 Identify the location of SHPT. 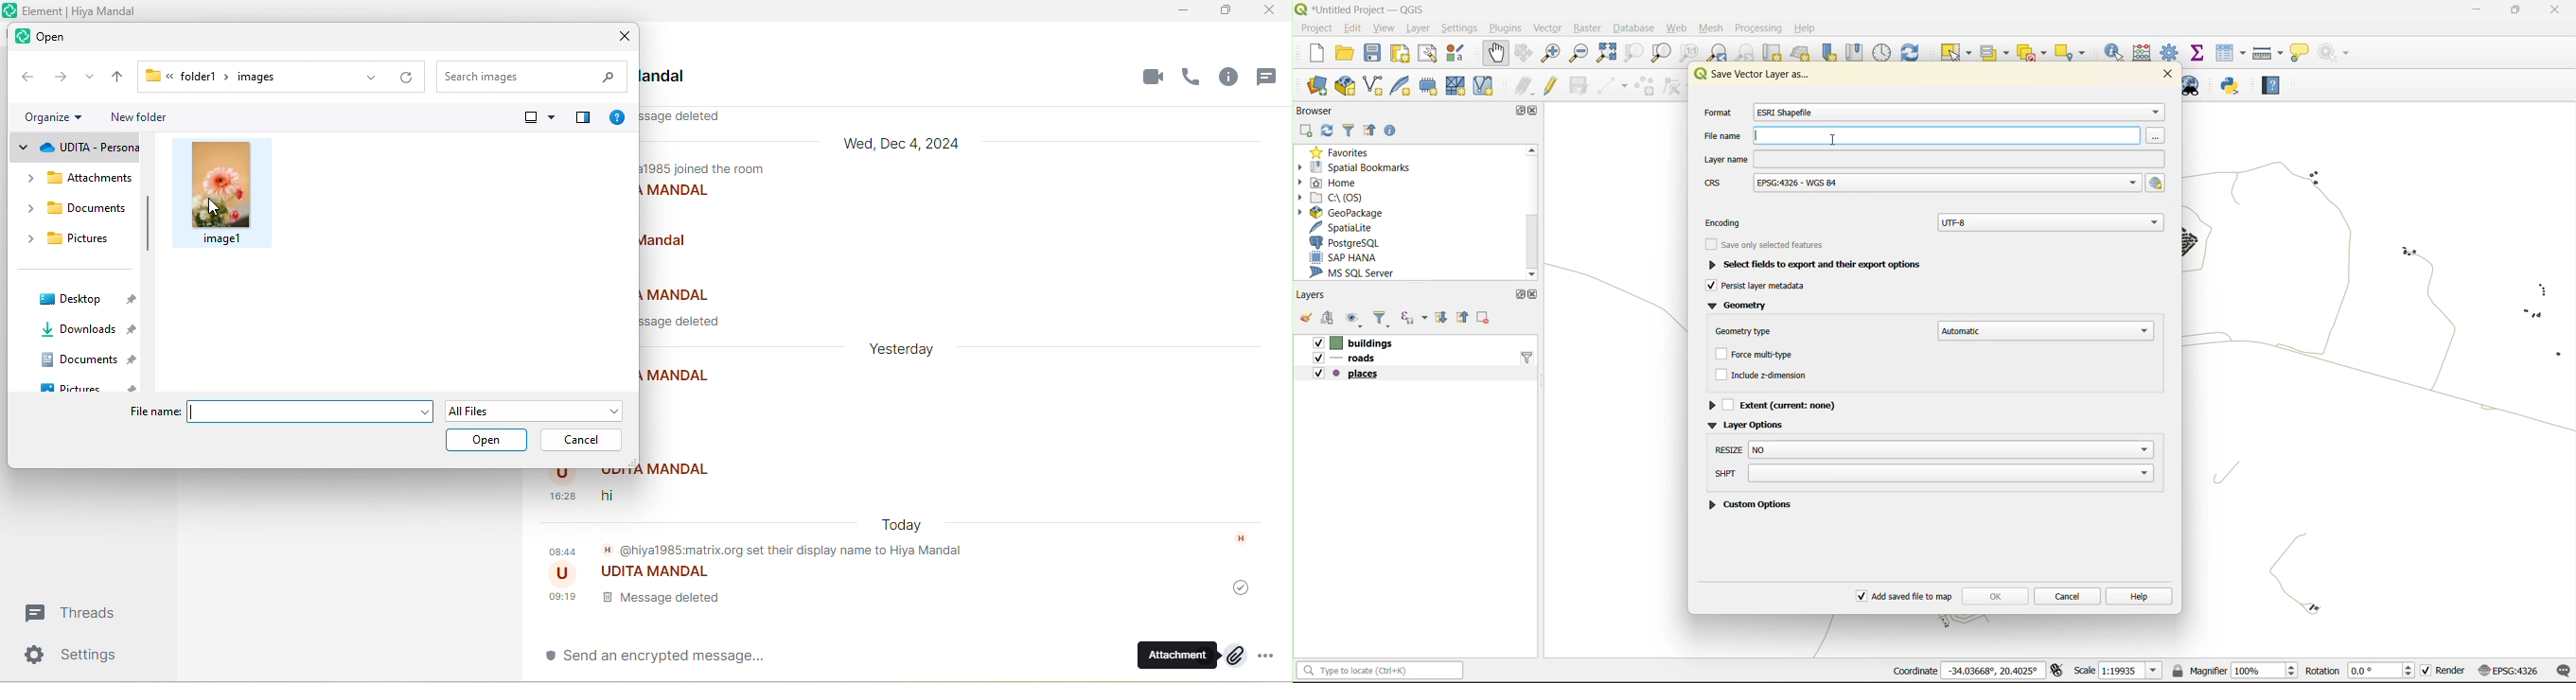
(1933, 474).